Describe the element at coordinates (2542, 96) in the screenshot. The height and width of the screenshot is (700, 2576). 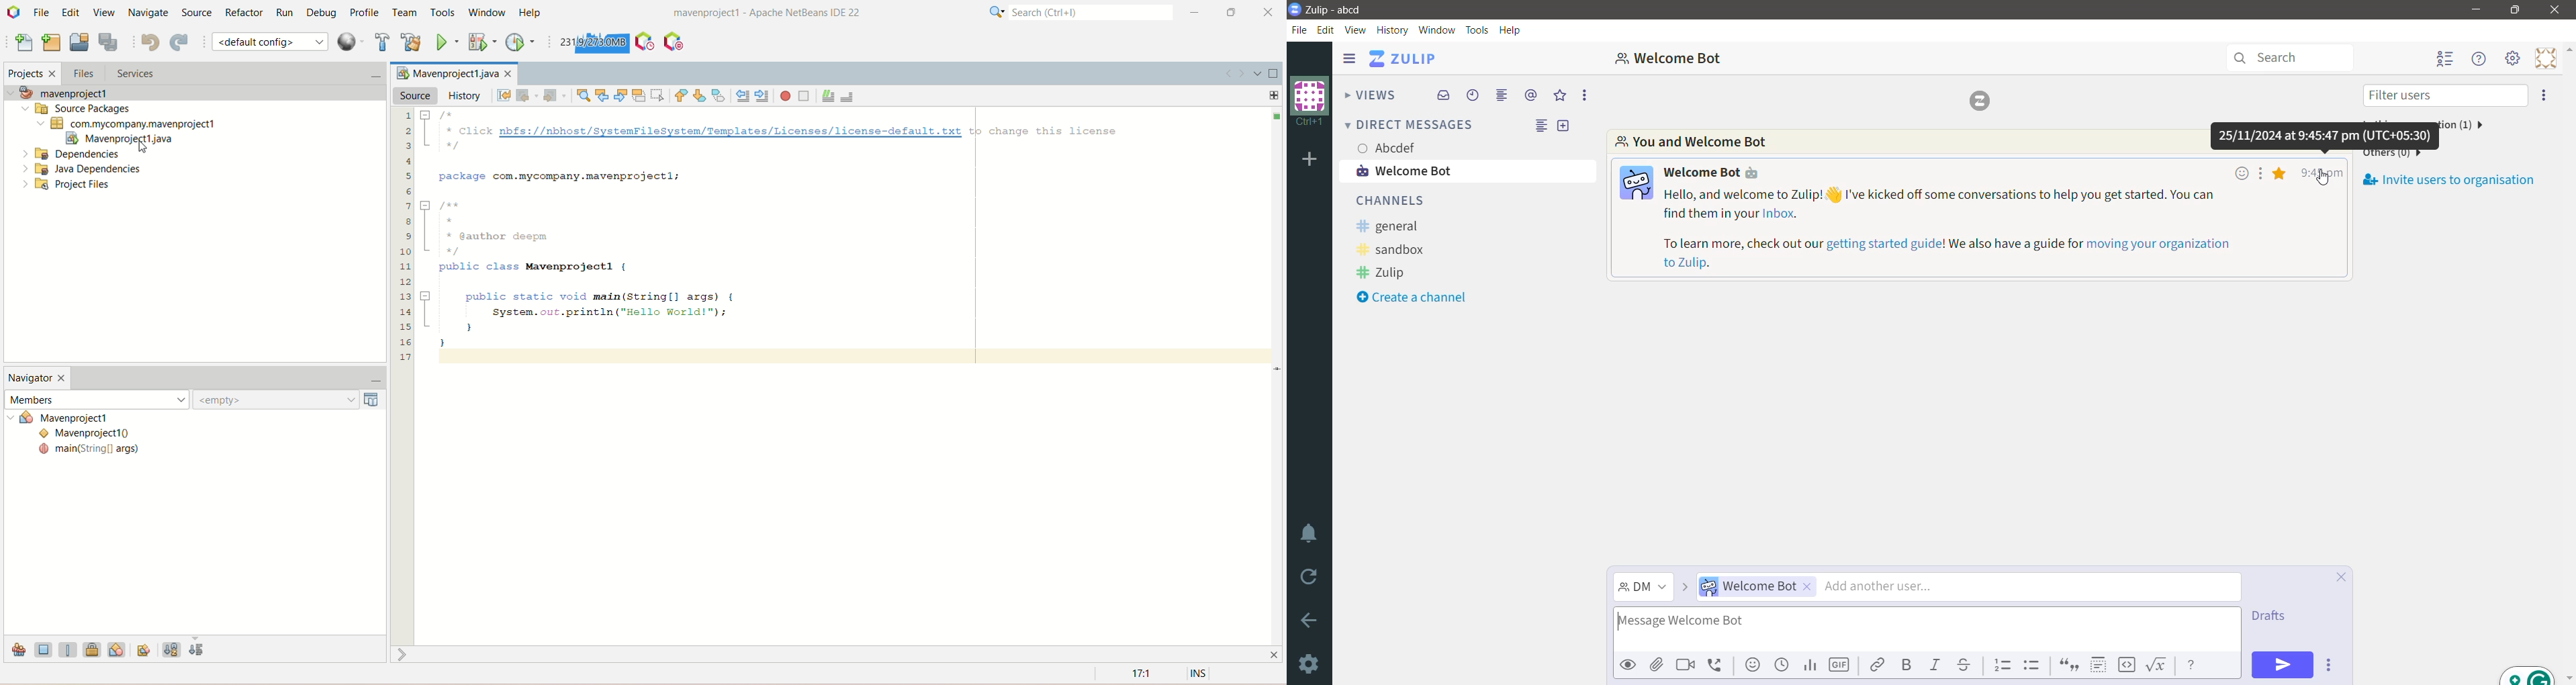
I see `Invite users to organization` at that location.